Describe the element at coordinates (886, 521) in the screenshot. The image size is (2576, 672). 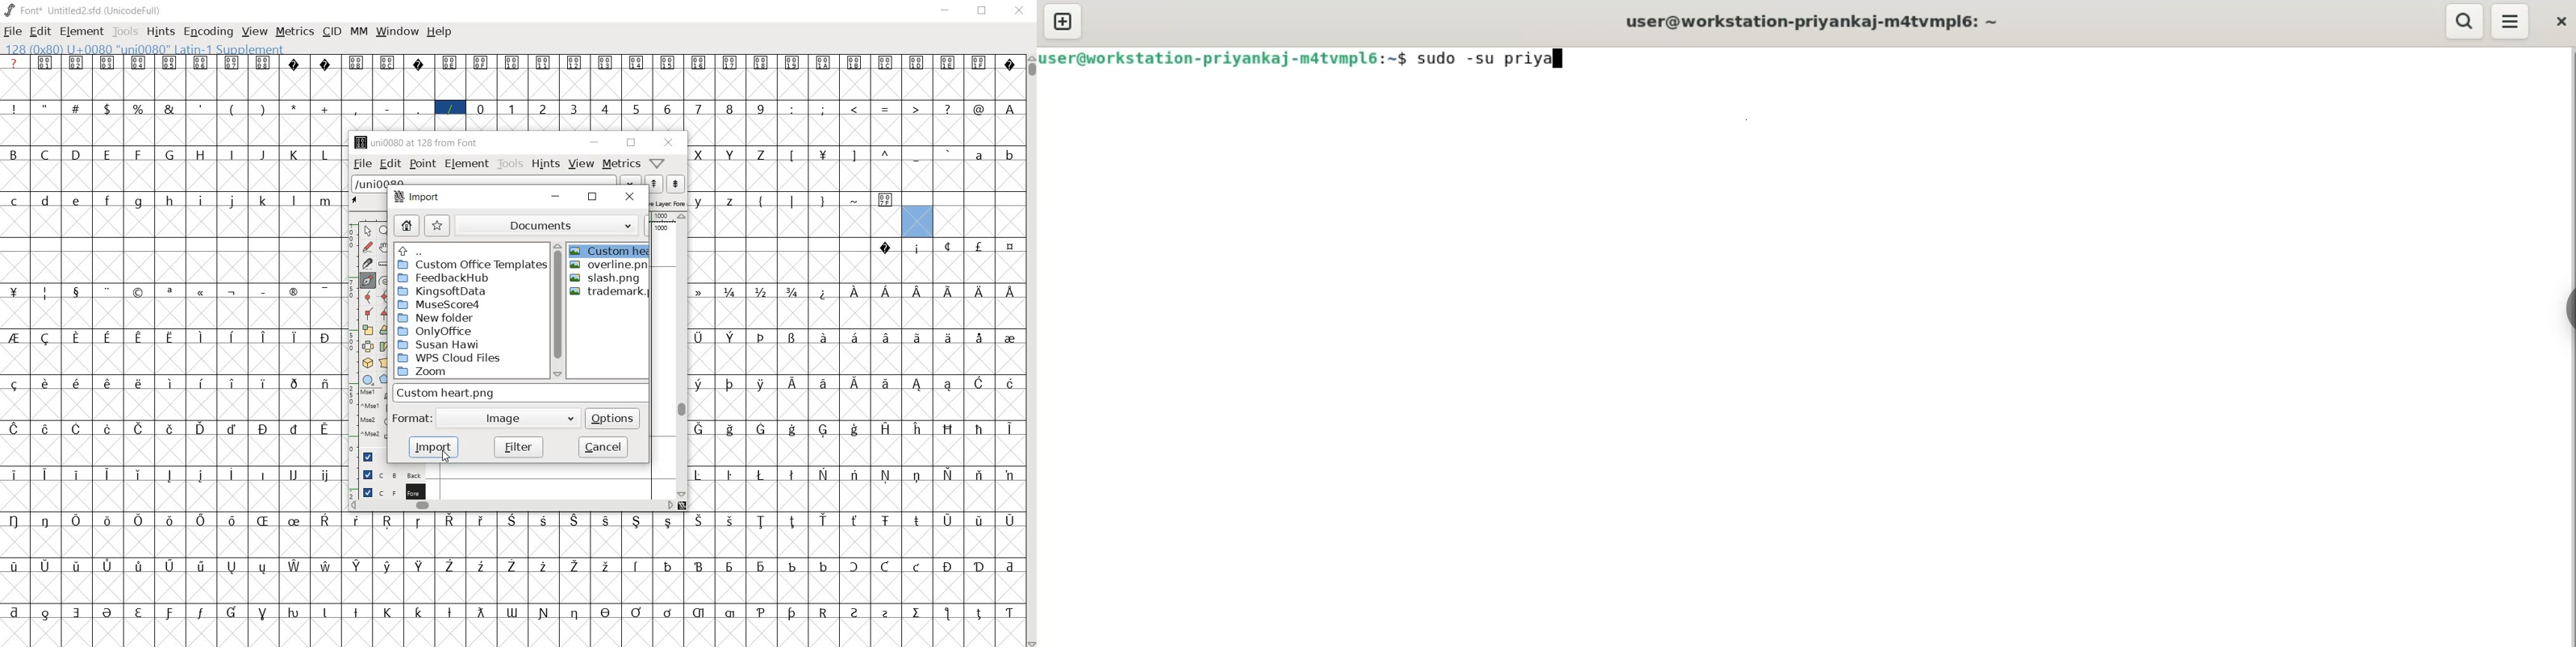
I see `glyph` at that location.